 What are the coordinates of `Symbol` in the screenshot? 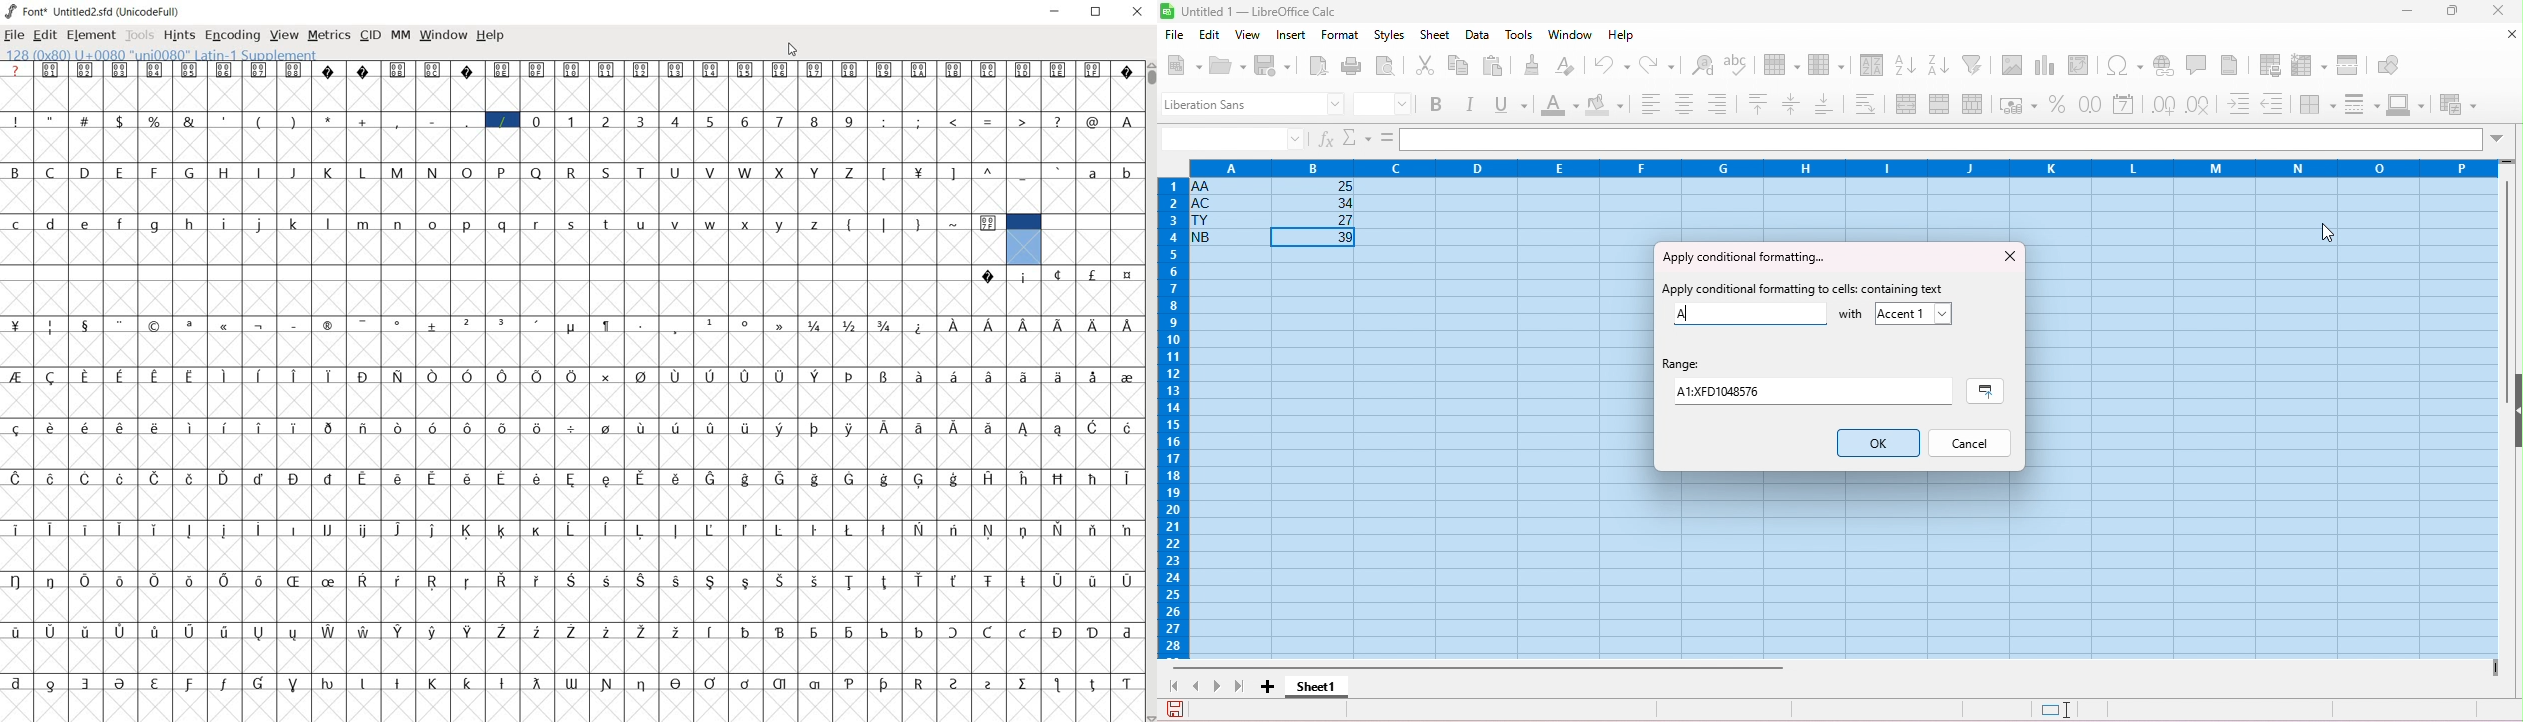 It's located at (260, 428).